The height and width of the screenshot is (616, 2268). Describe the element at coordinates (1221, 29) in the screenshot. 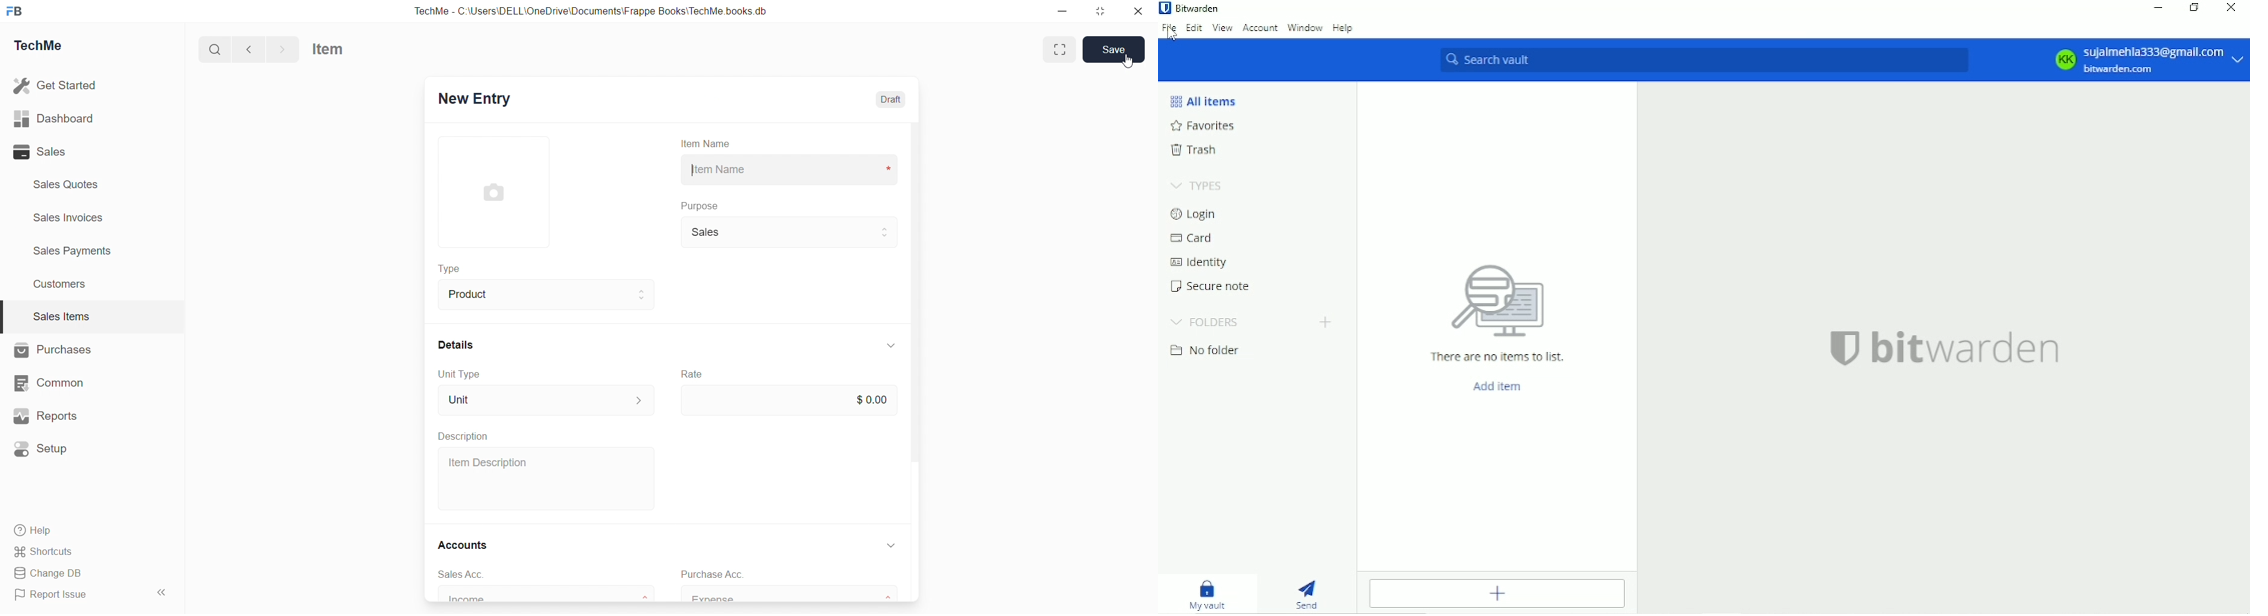

I see `View` at that location.